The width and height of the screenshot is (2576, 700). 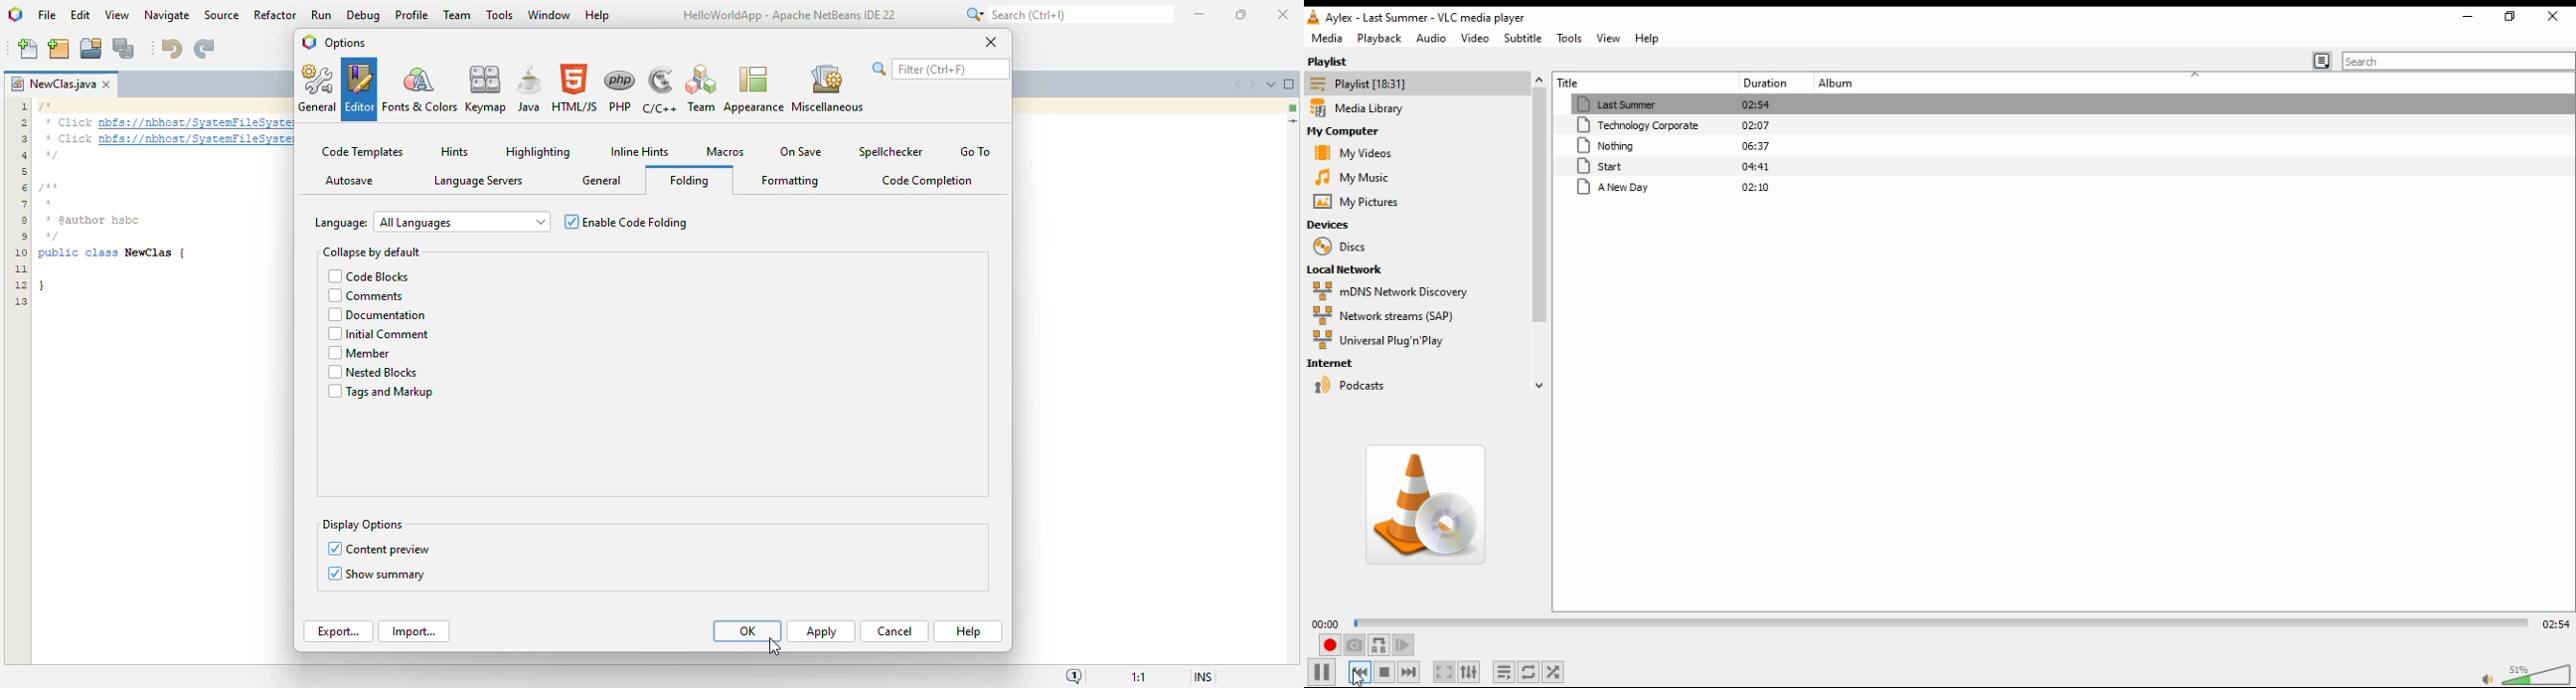 What do you see at coordinates (1360, 671) in the screenshot?
I see `previous media in the playlist, skip backward when held.` at bounding box center [1360, 671].